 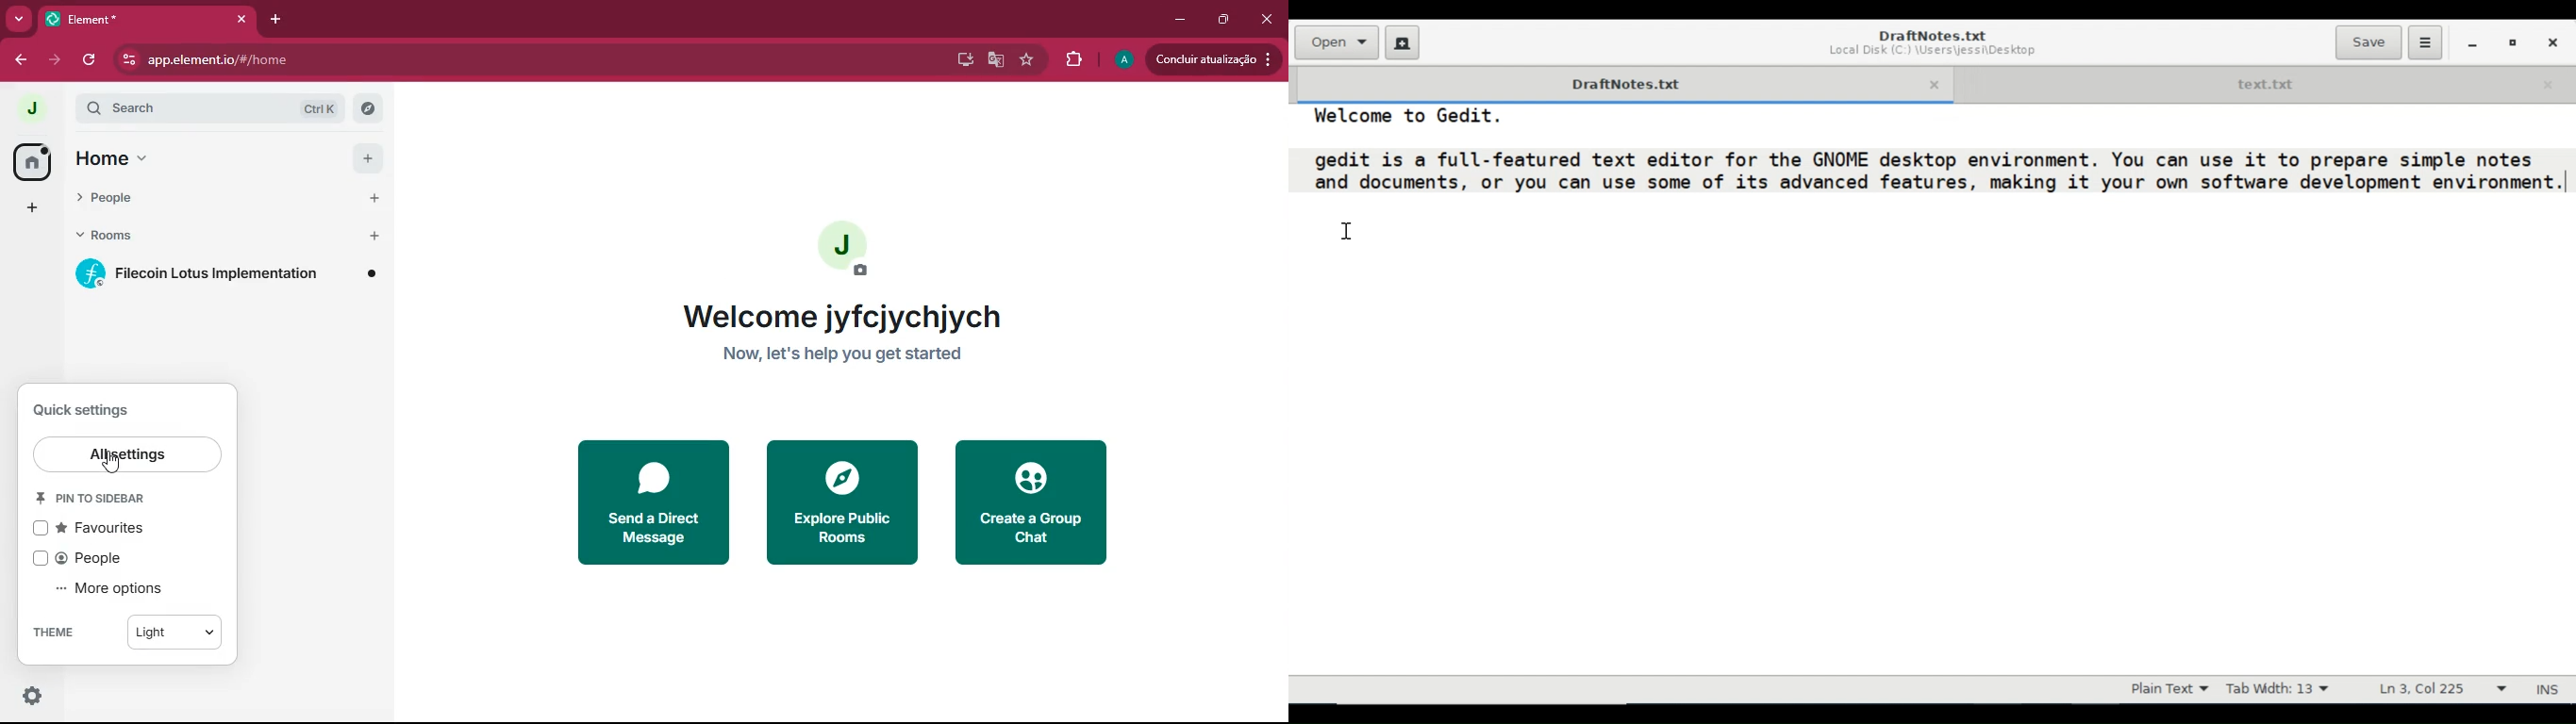 What do you see at coordinates (19, 20) in the screenshot?
I see `more` at bounding box center [19, 20].